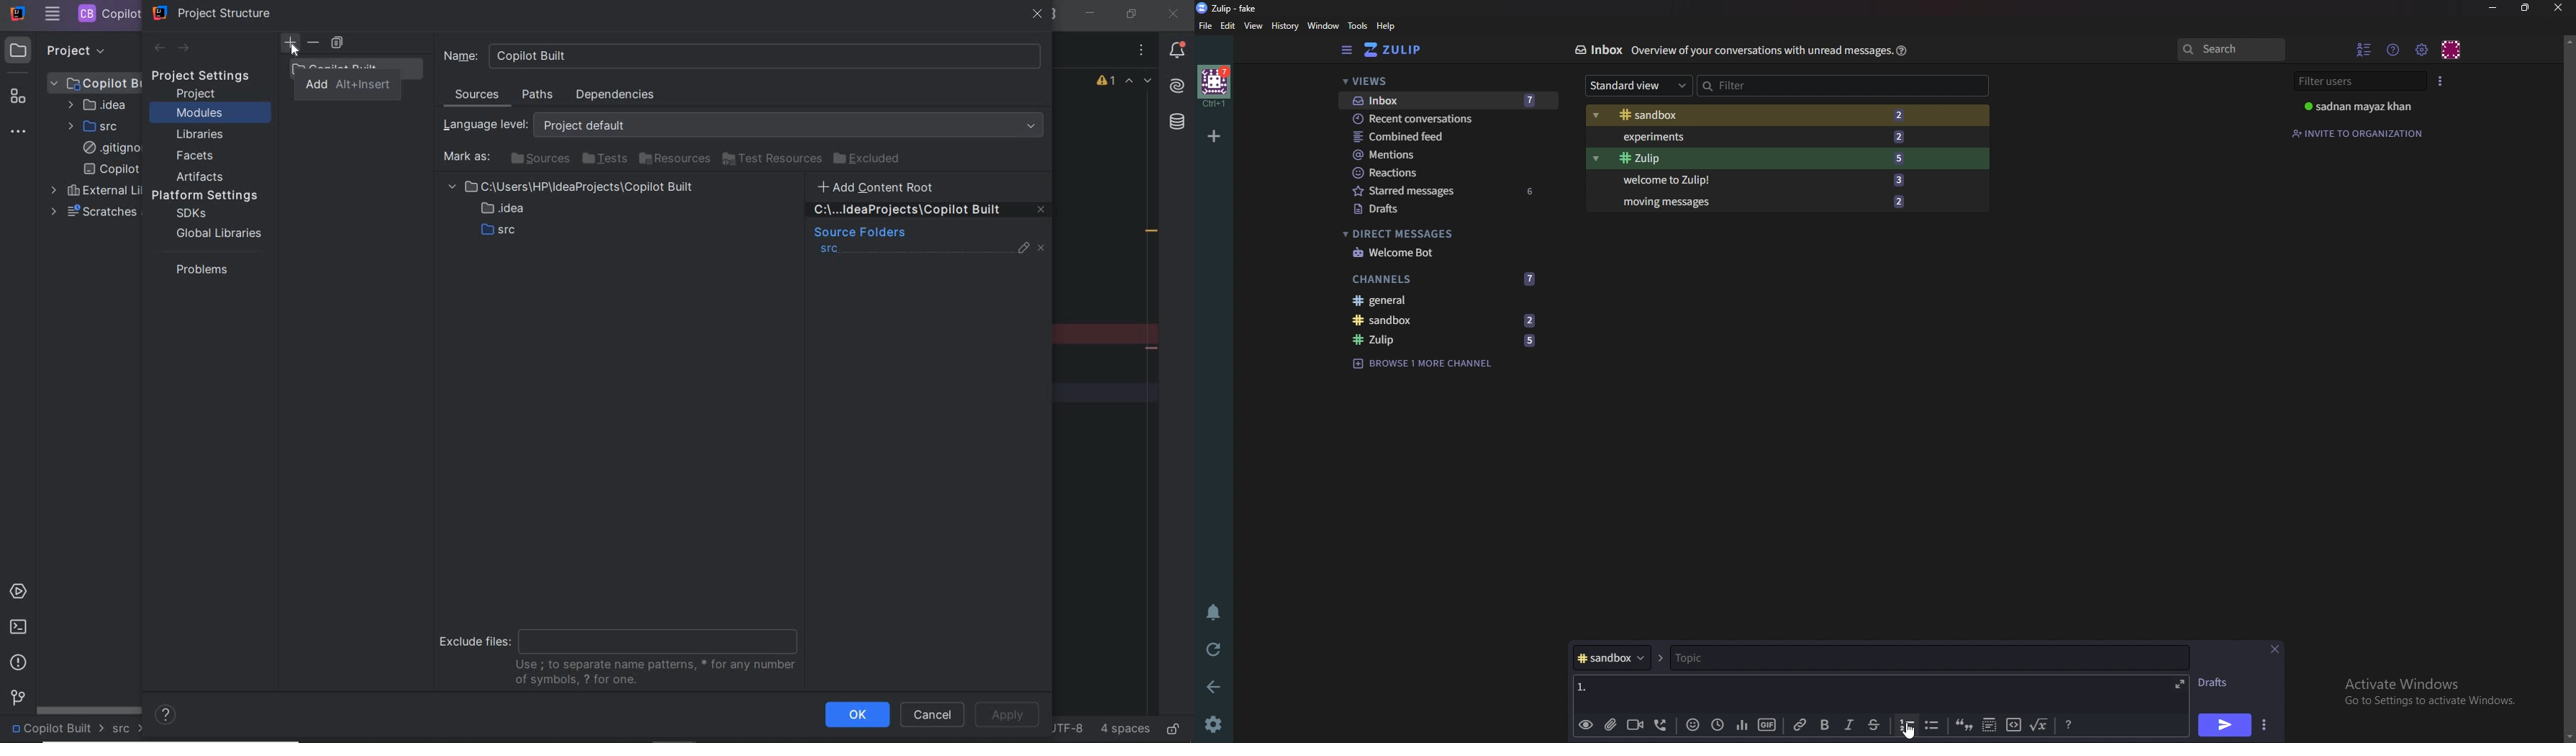 The height and width of the screenshot is (756, 2576). I want to click on src, so click(129, 729).